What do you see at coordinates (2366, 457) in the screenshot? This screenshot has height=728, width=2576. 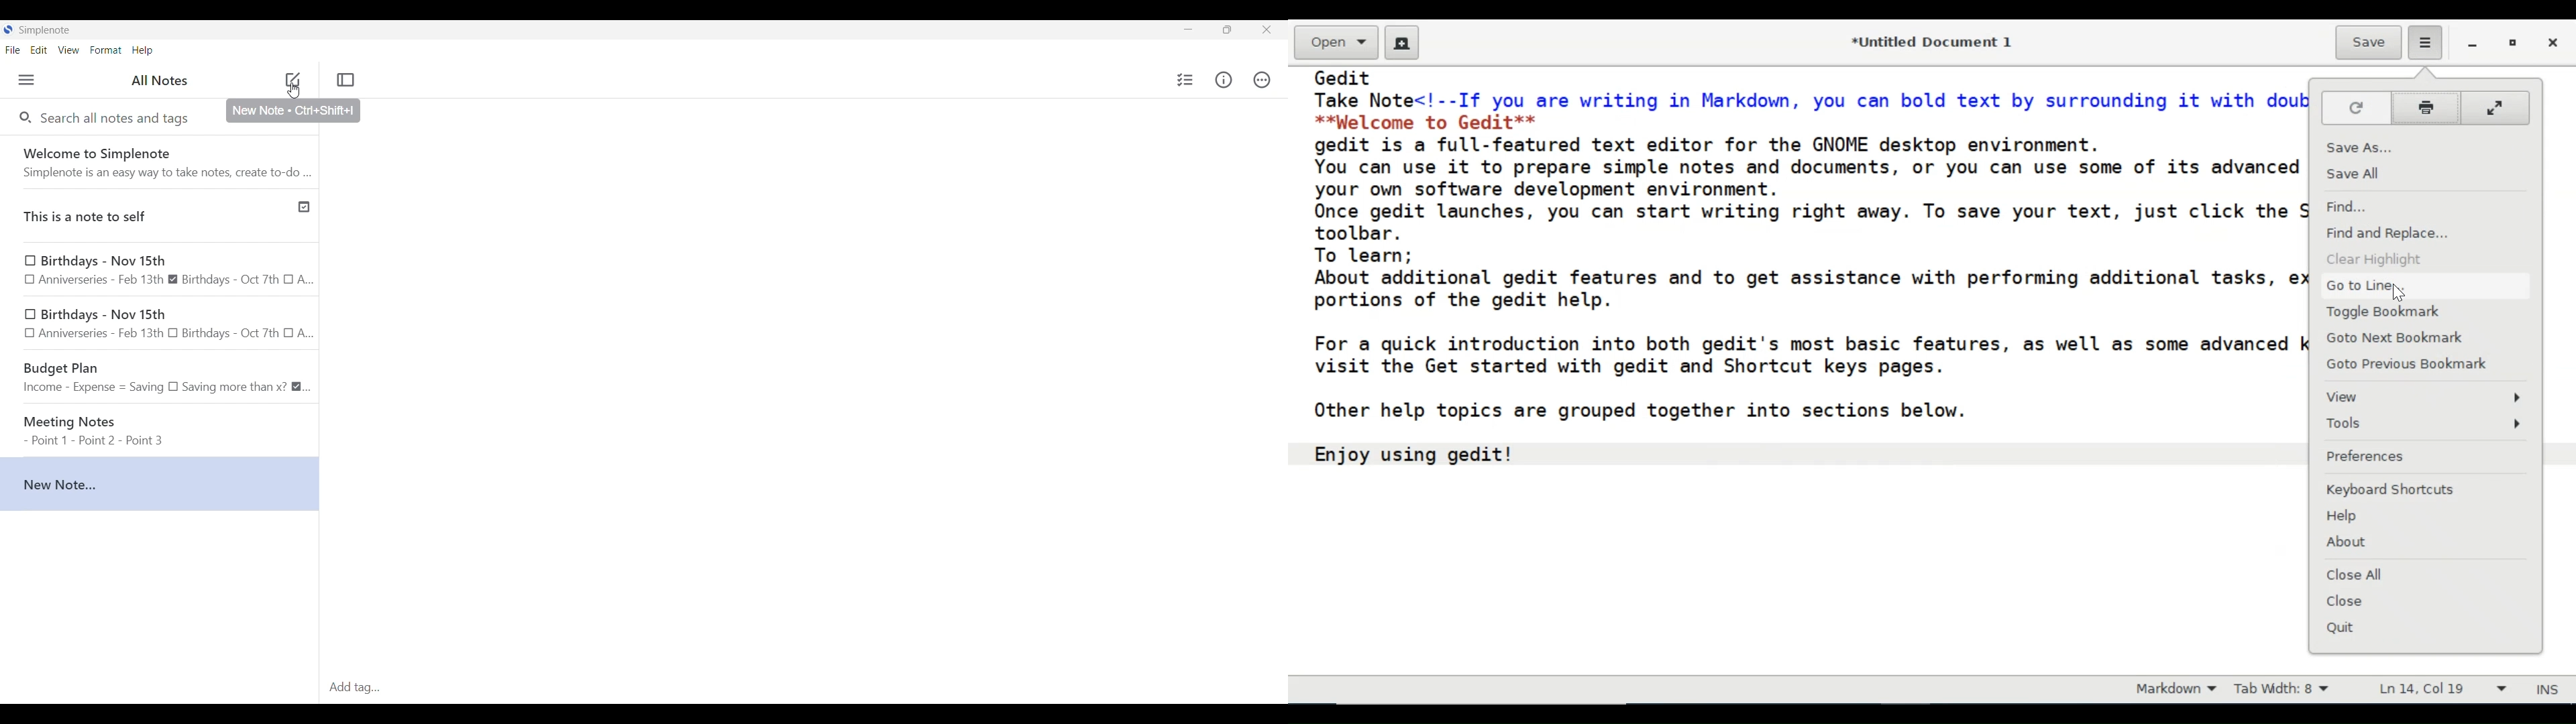 I see `Preference` at bounding box center [2366, 457].